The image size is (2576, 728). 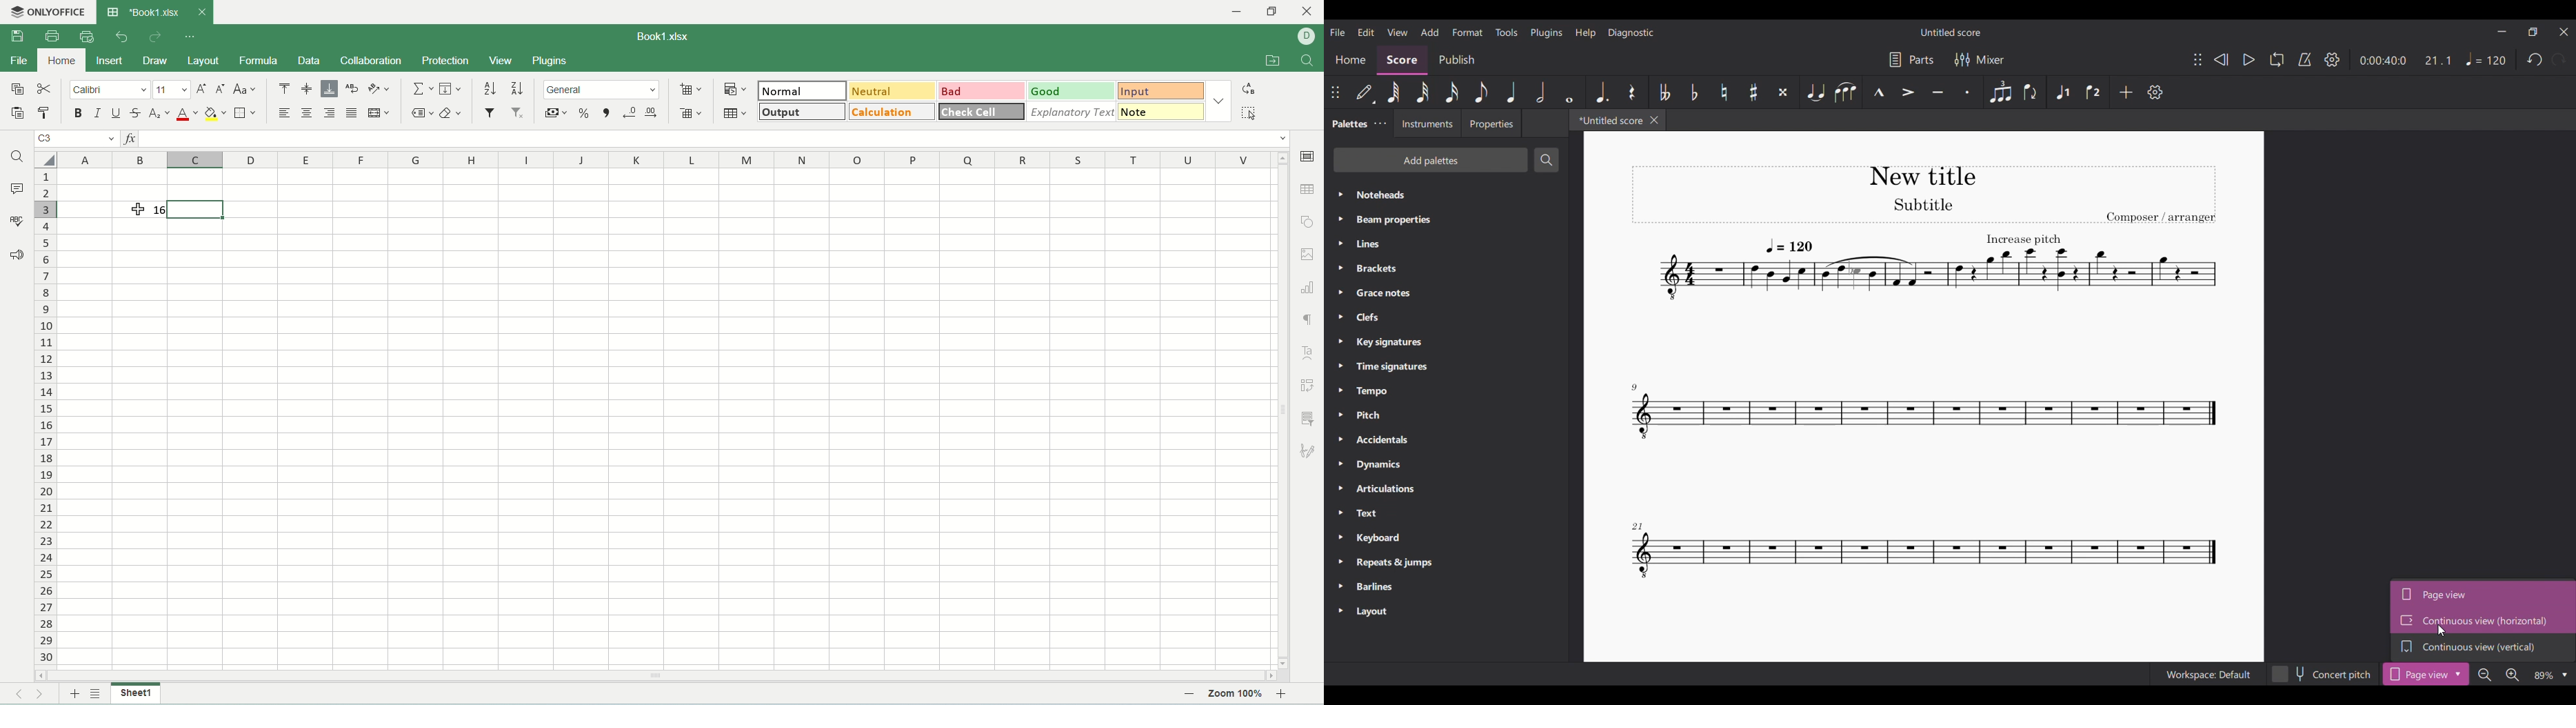 What do you see at coordinates (1283, 694) in the screenshot?
I see `zoom in` at bounding box center [1283, 694].